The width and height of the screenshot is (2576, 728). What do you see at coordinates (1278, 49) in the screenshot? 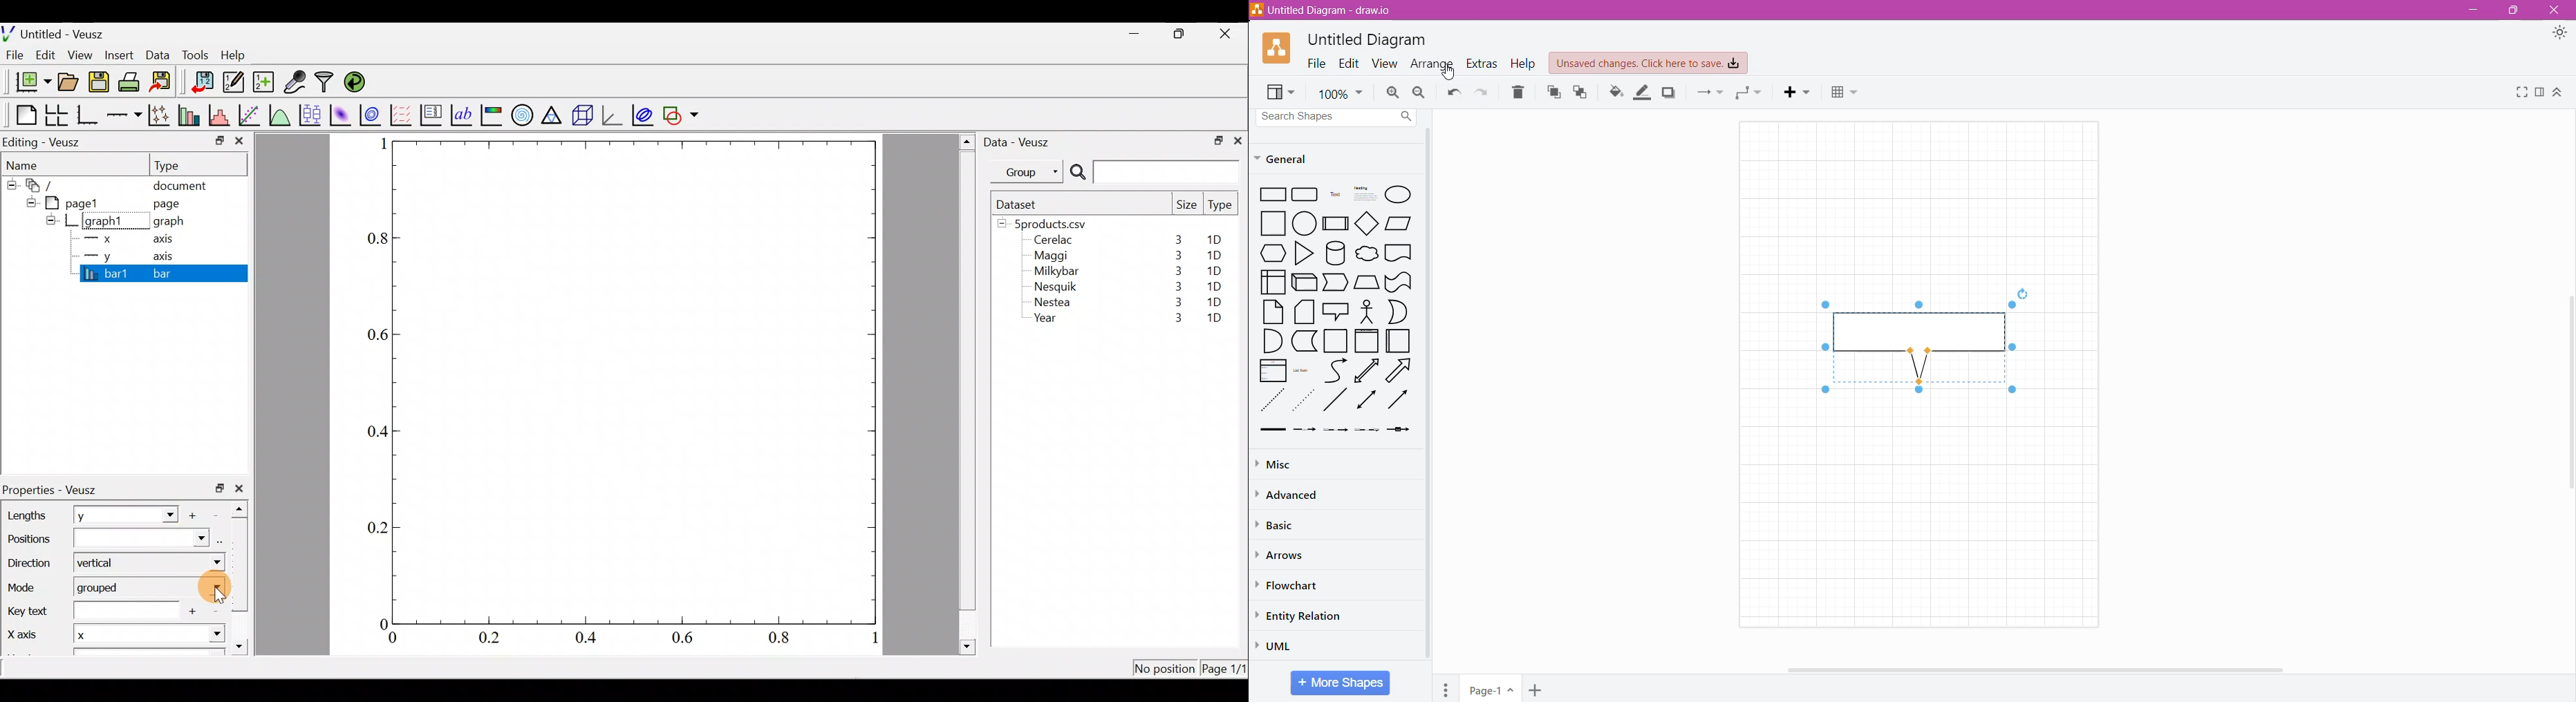
I see `Application Logo` at bounding box center [1278, 49].